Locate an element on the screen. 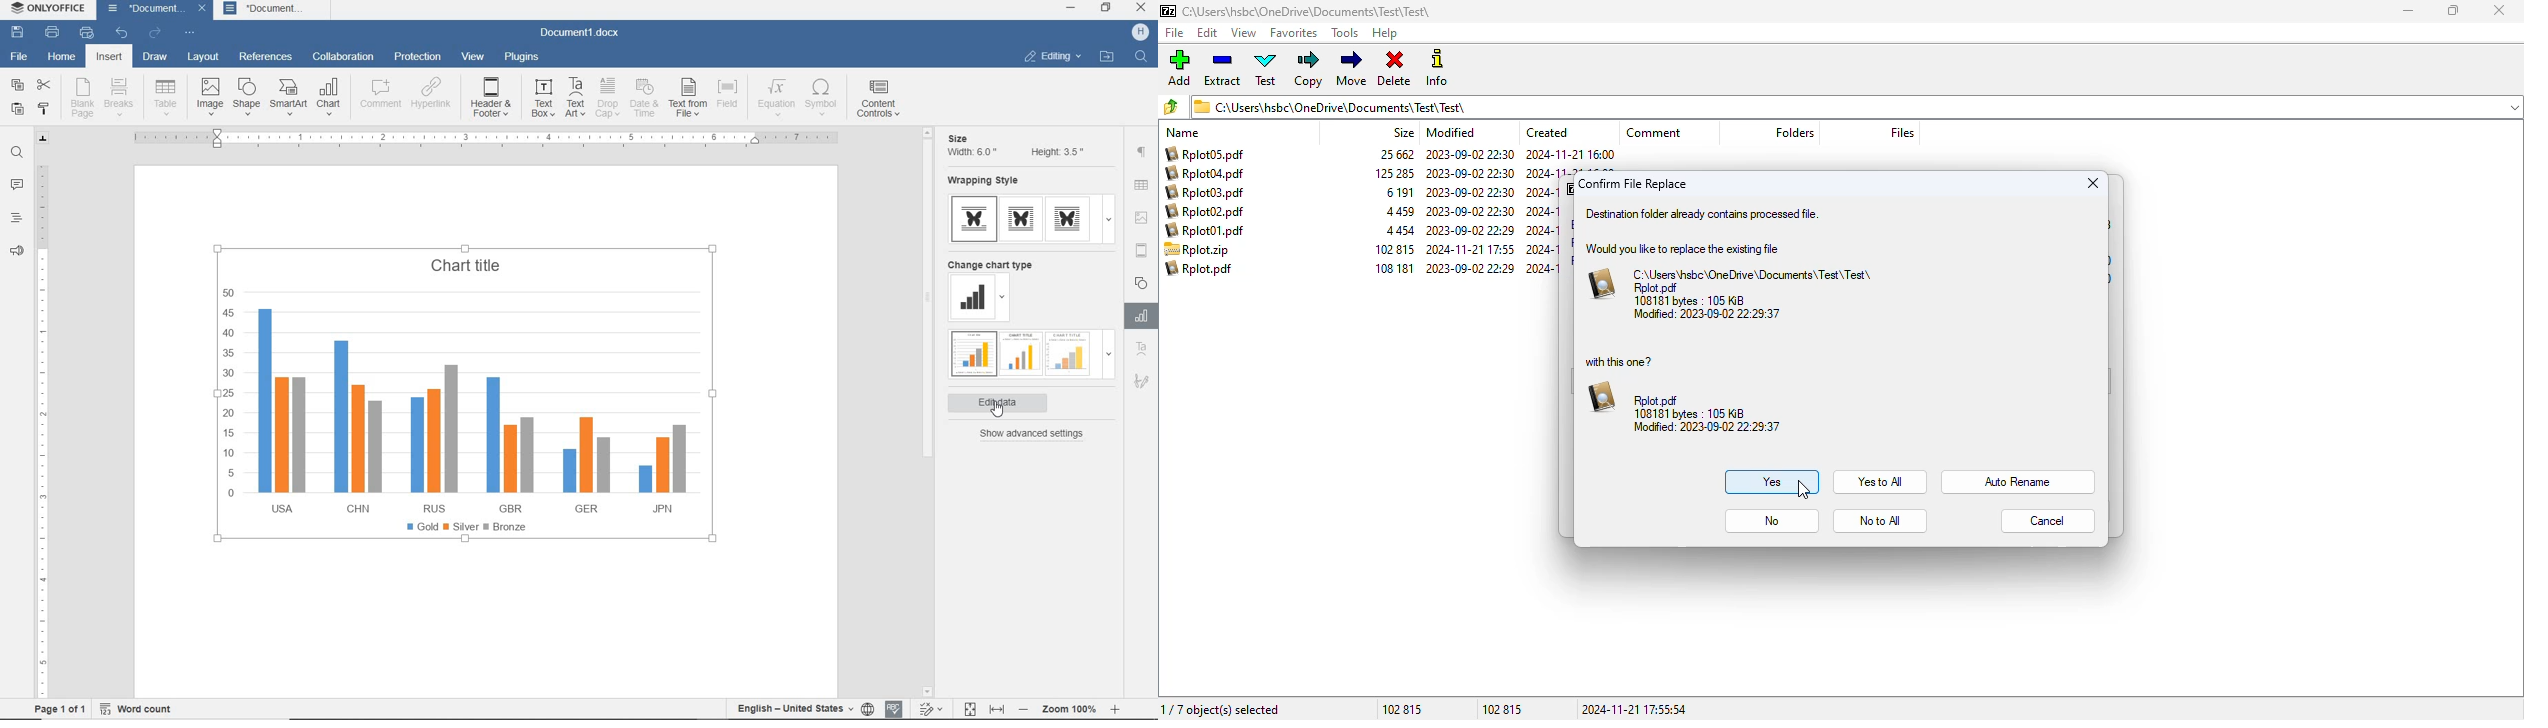 Image resolution: width=2548 pixels, height=728 pixels. delete is located at coordinates (1394, 69).